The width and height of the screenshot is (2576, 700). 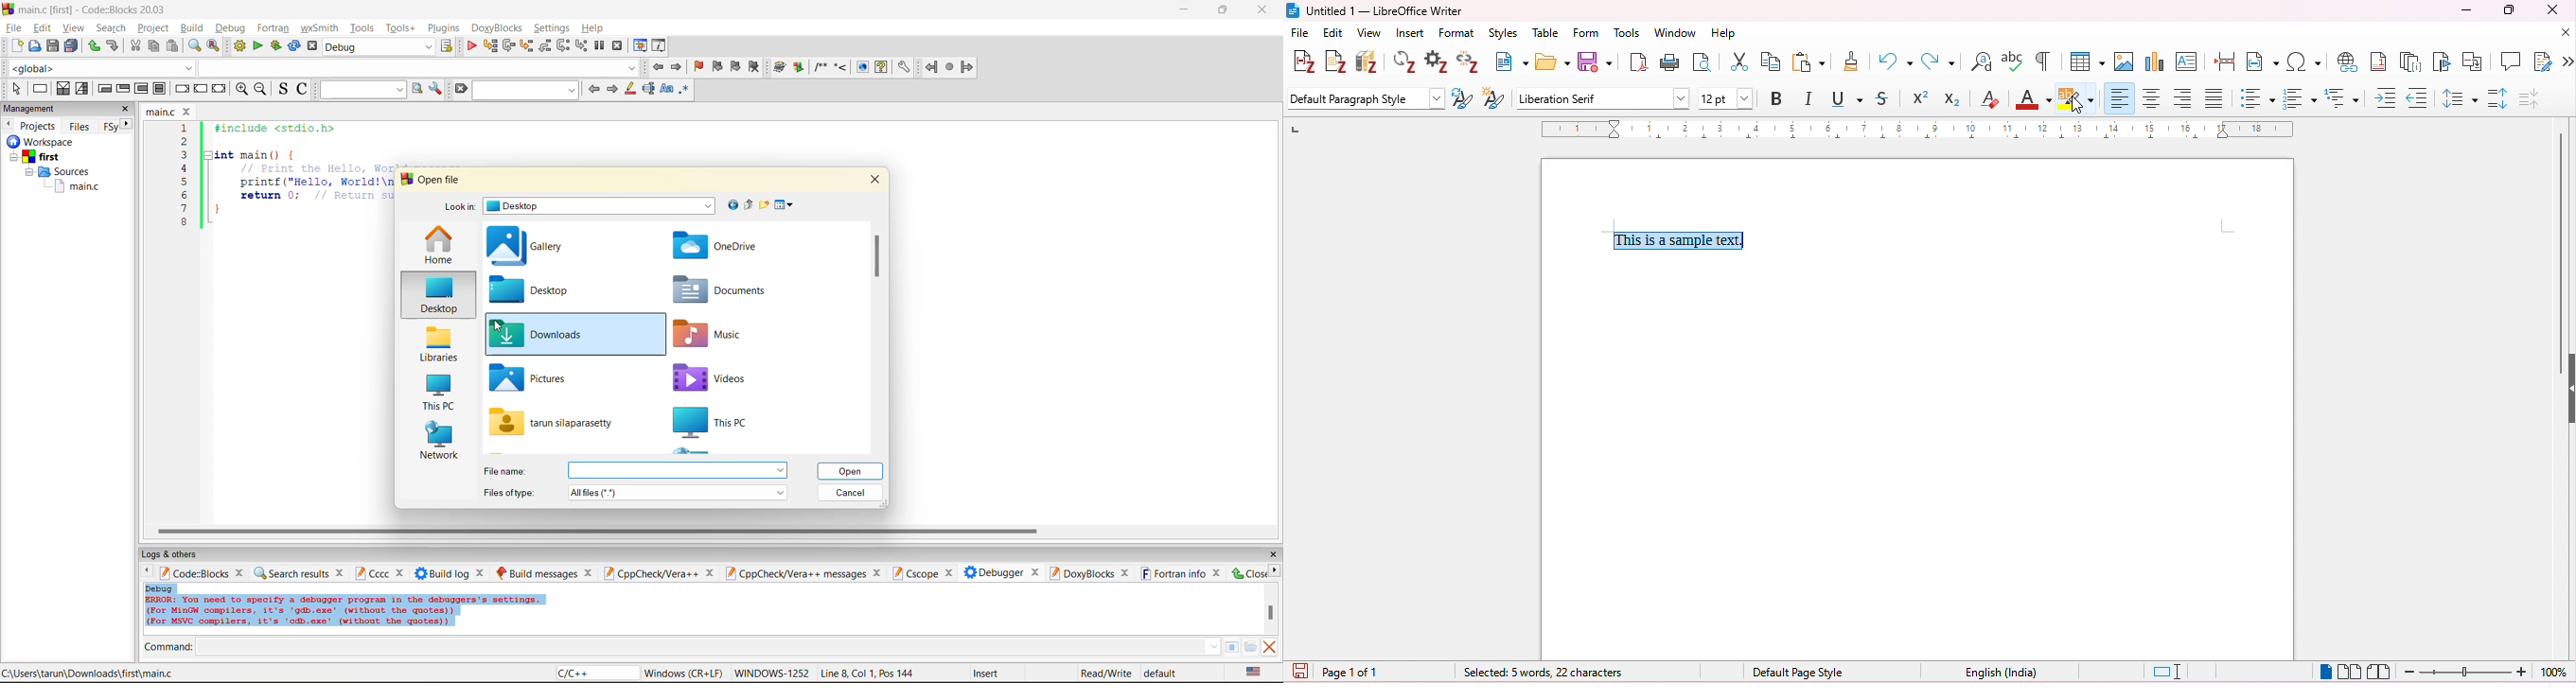 I want to click on decrease paragraph spacing, so click(x=2529, y=98).